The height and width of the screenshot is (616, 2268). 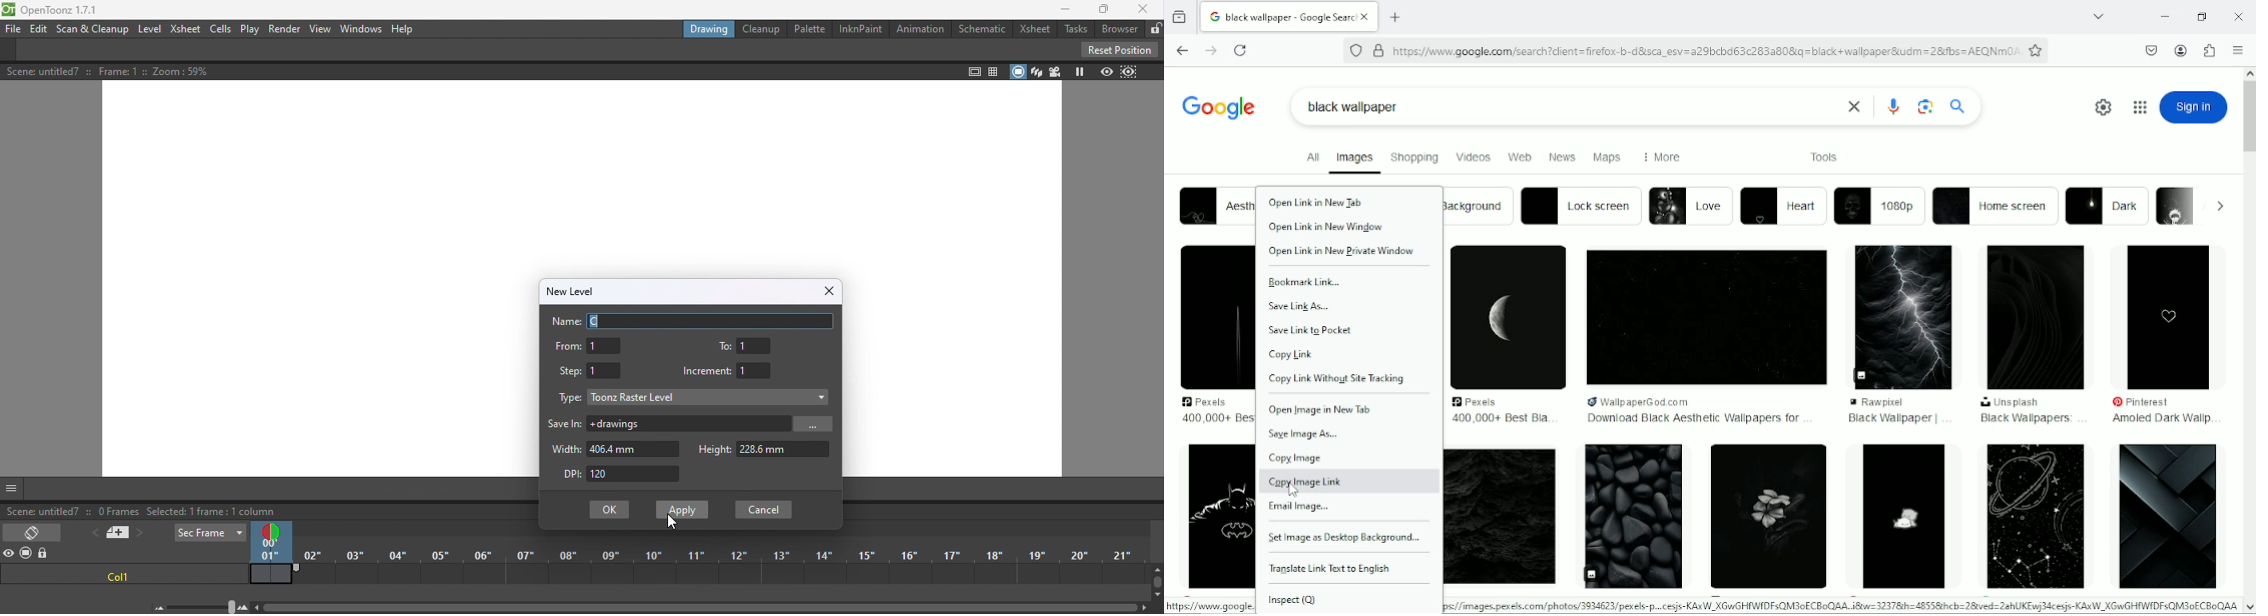 What do you see at coordinates (1784, 207) in the screenshot?
I see `heart` at bounding box center [1784, 207].